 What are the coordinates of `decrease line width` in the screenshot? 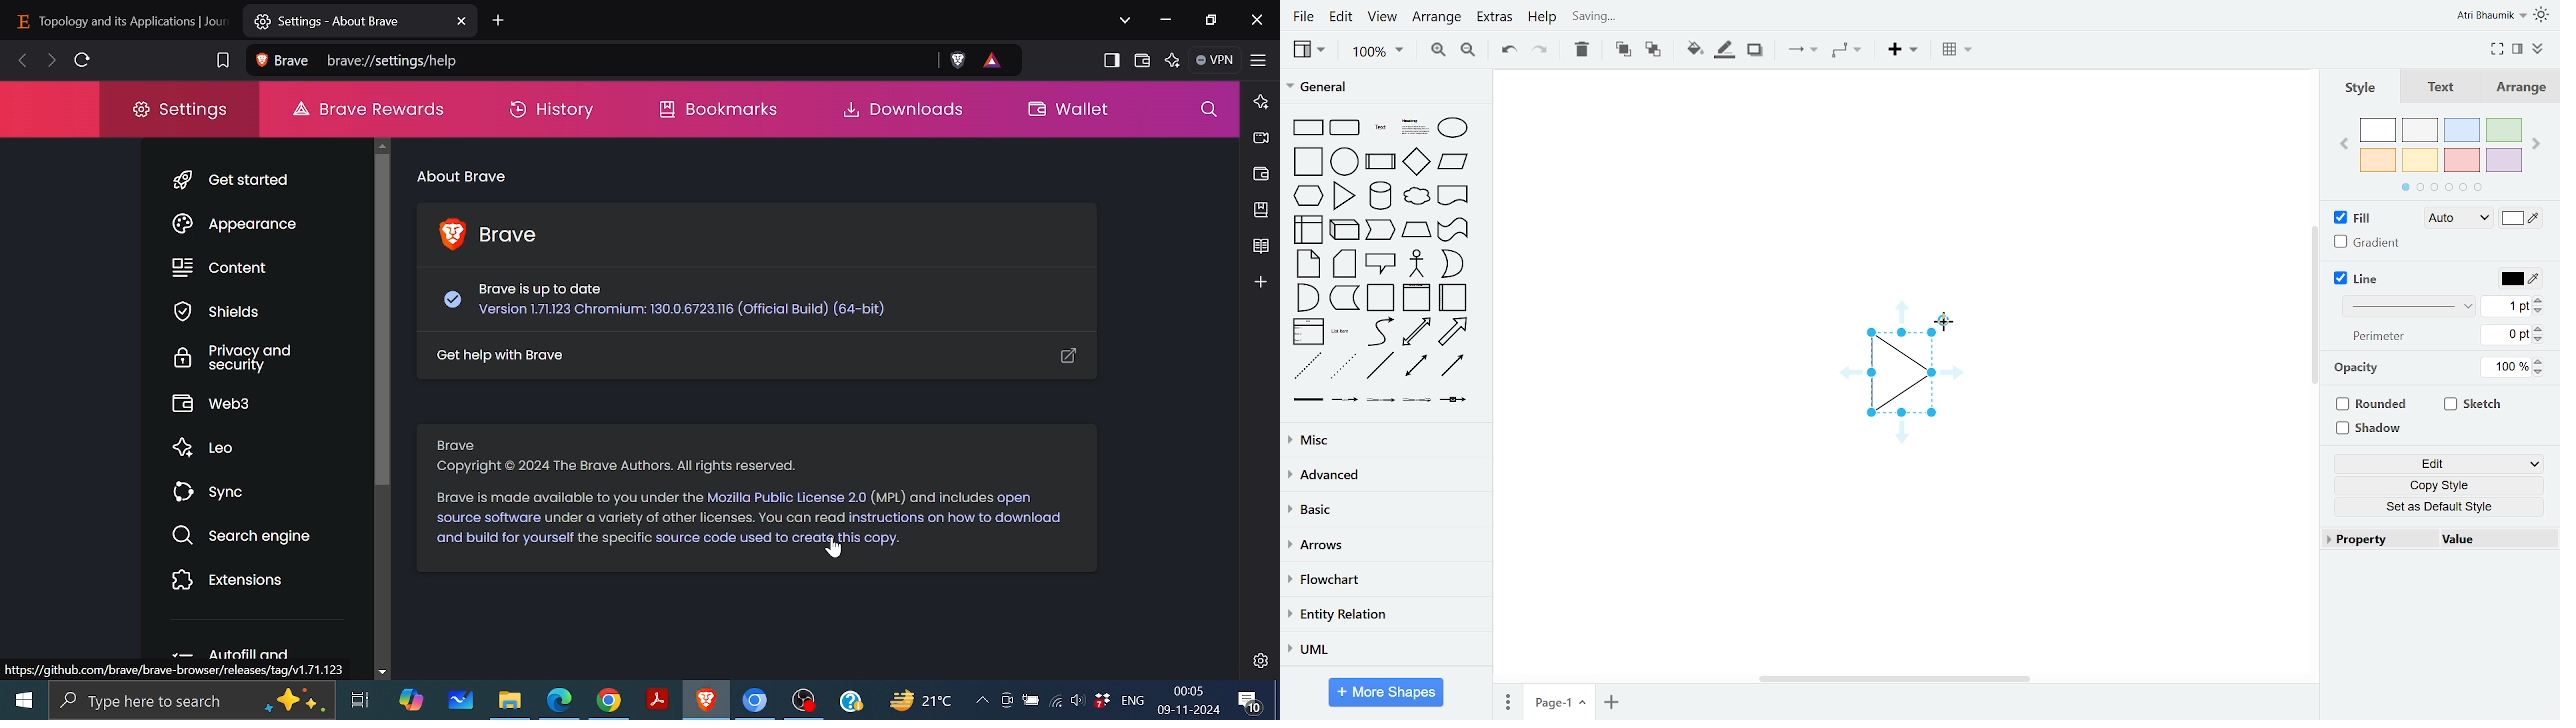 It's located at (2539, 310).